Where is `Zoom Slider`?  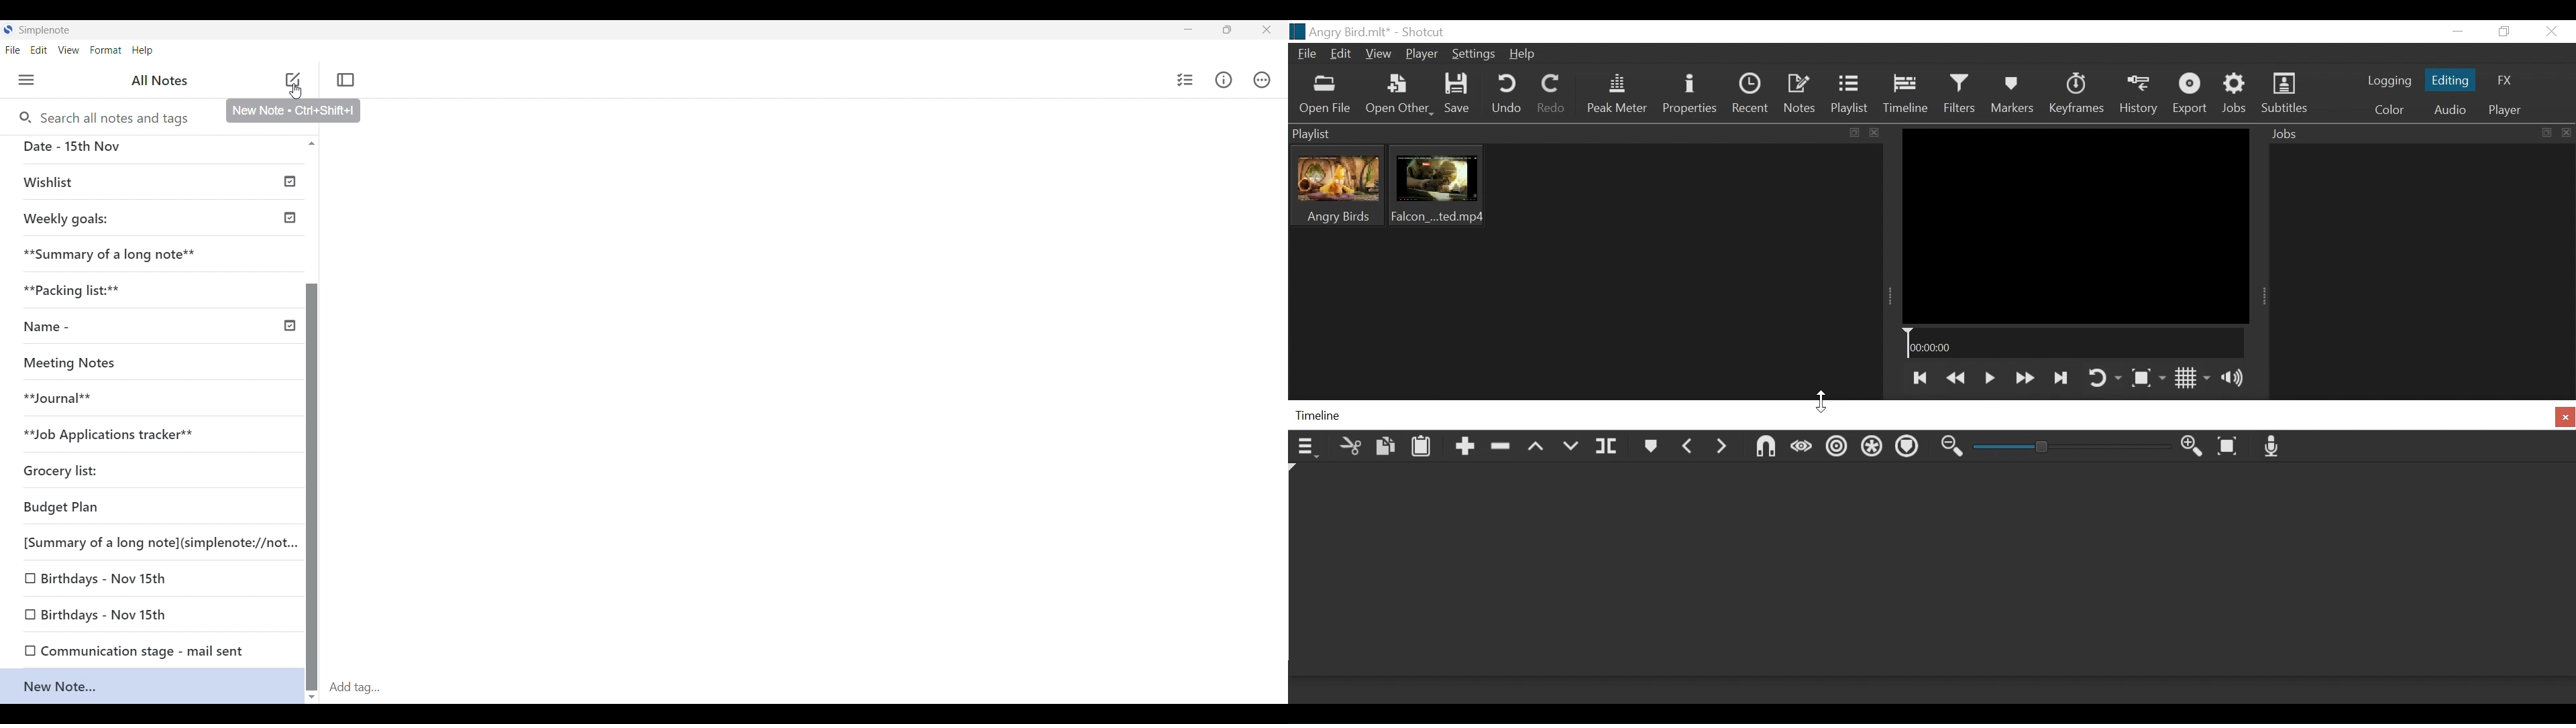
Zoom Slider is located at coordinates (2074, 450).